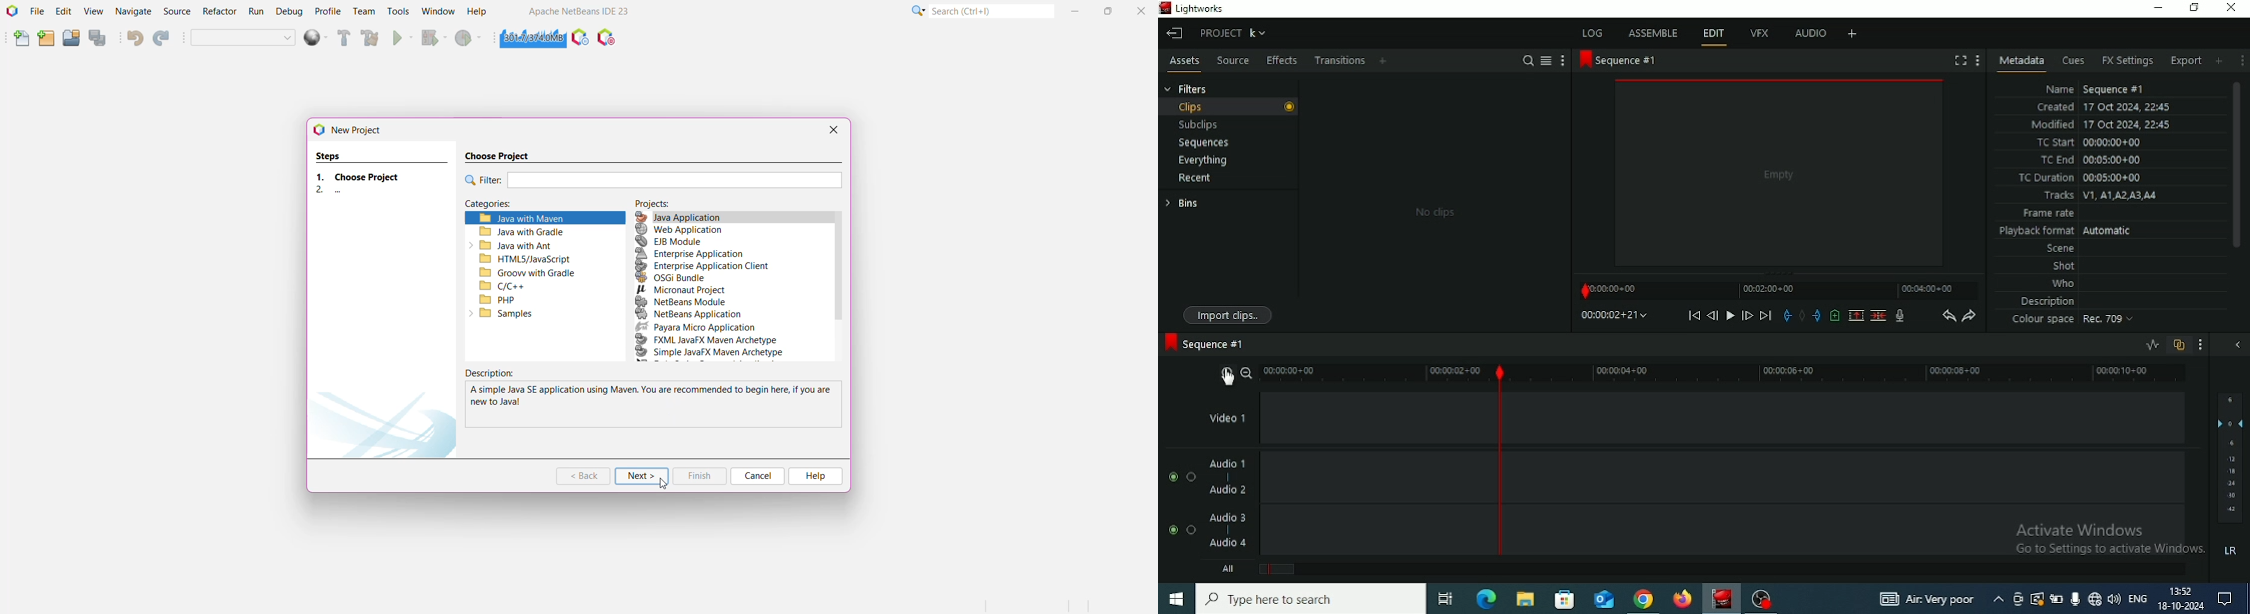 This screenshot has height=616, width=2268. I want to click on Audio 4, so click(1227, 543).